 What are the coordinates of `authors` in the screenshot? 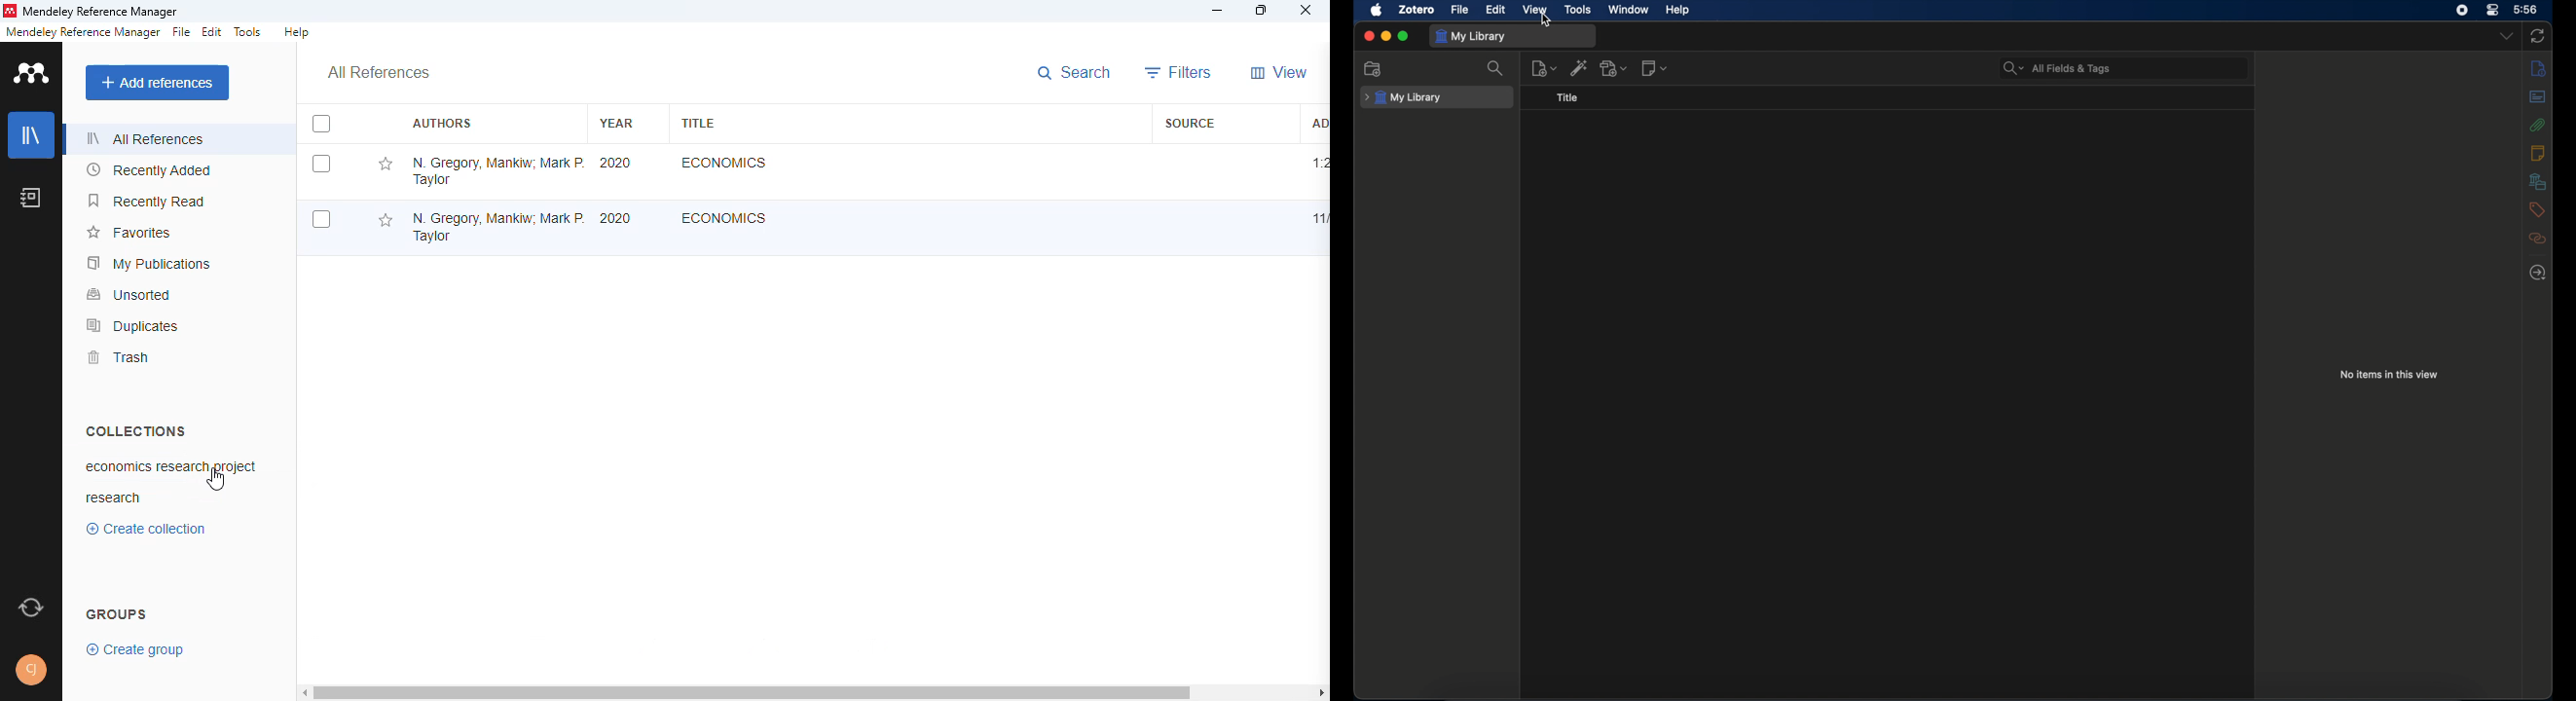 It's located at (441, 124).